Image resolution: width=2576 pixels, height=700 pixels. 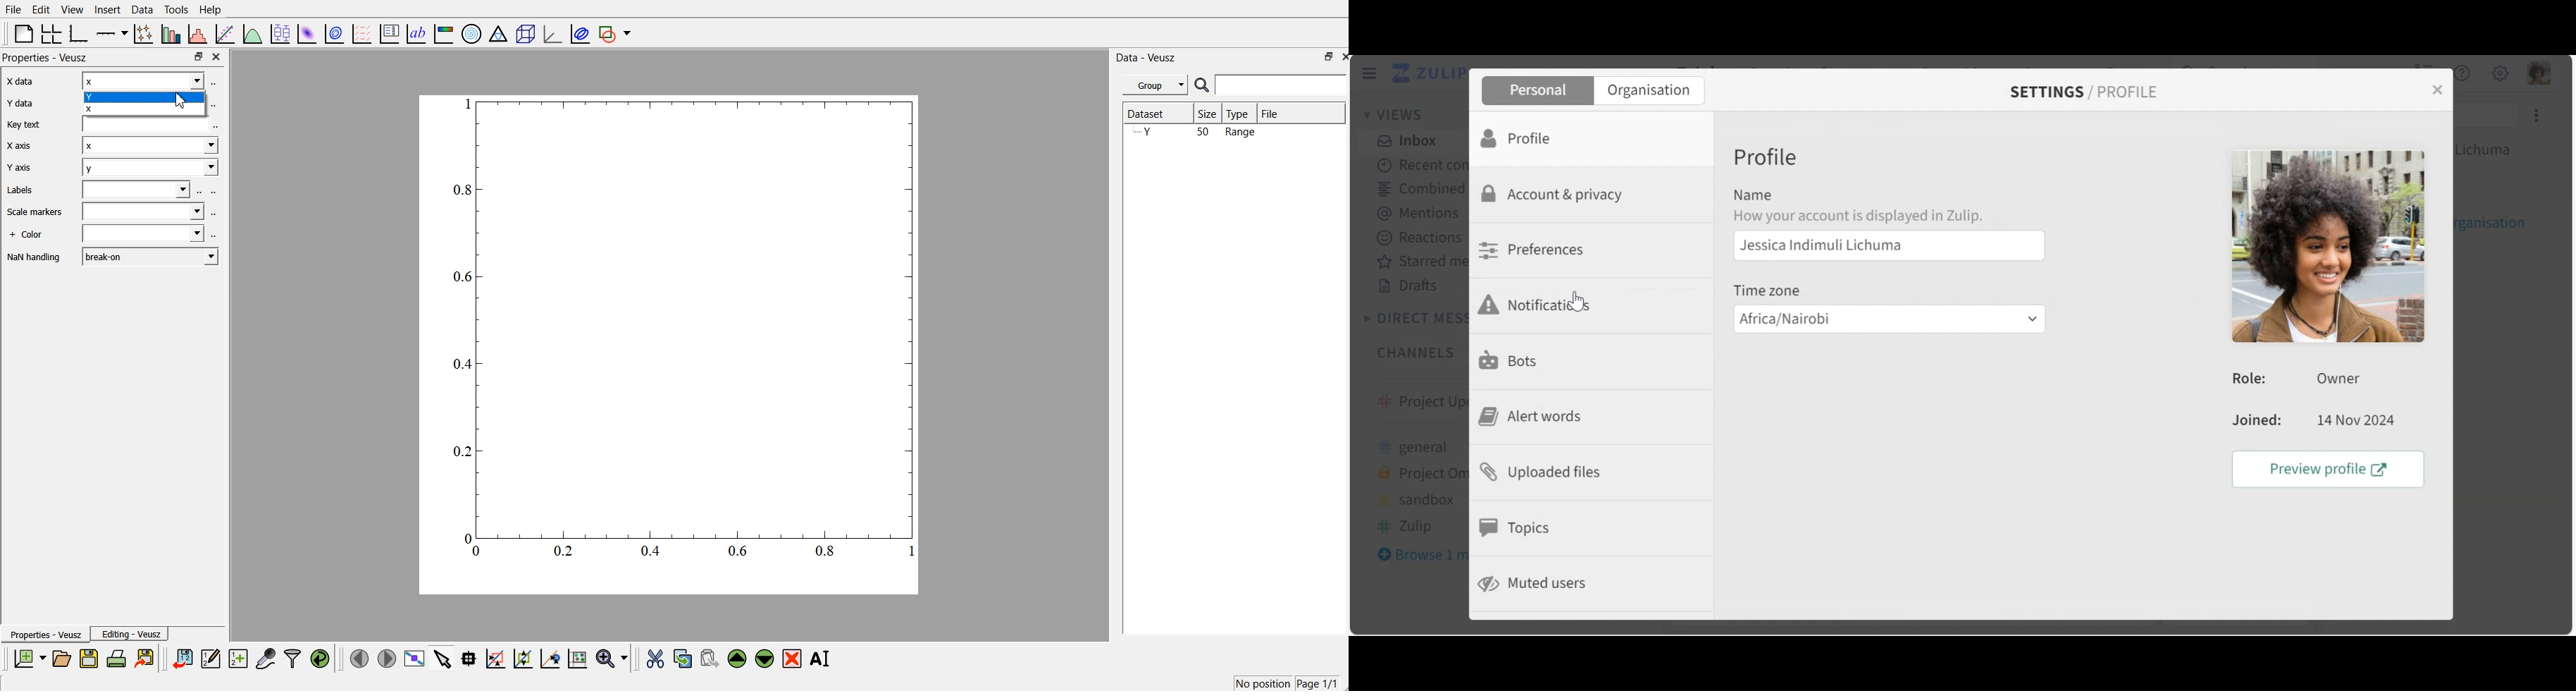 I want to click on cursor, so click(x=1583, y=308).